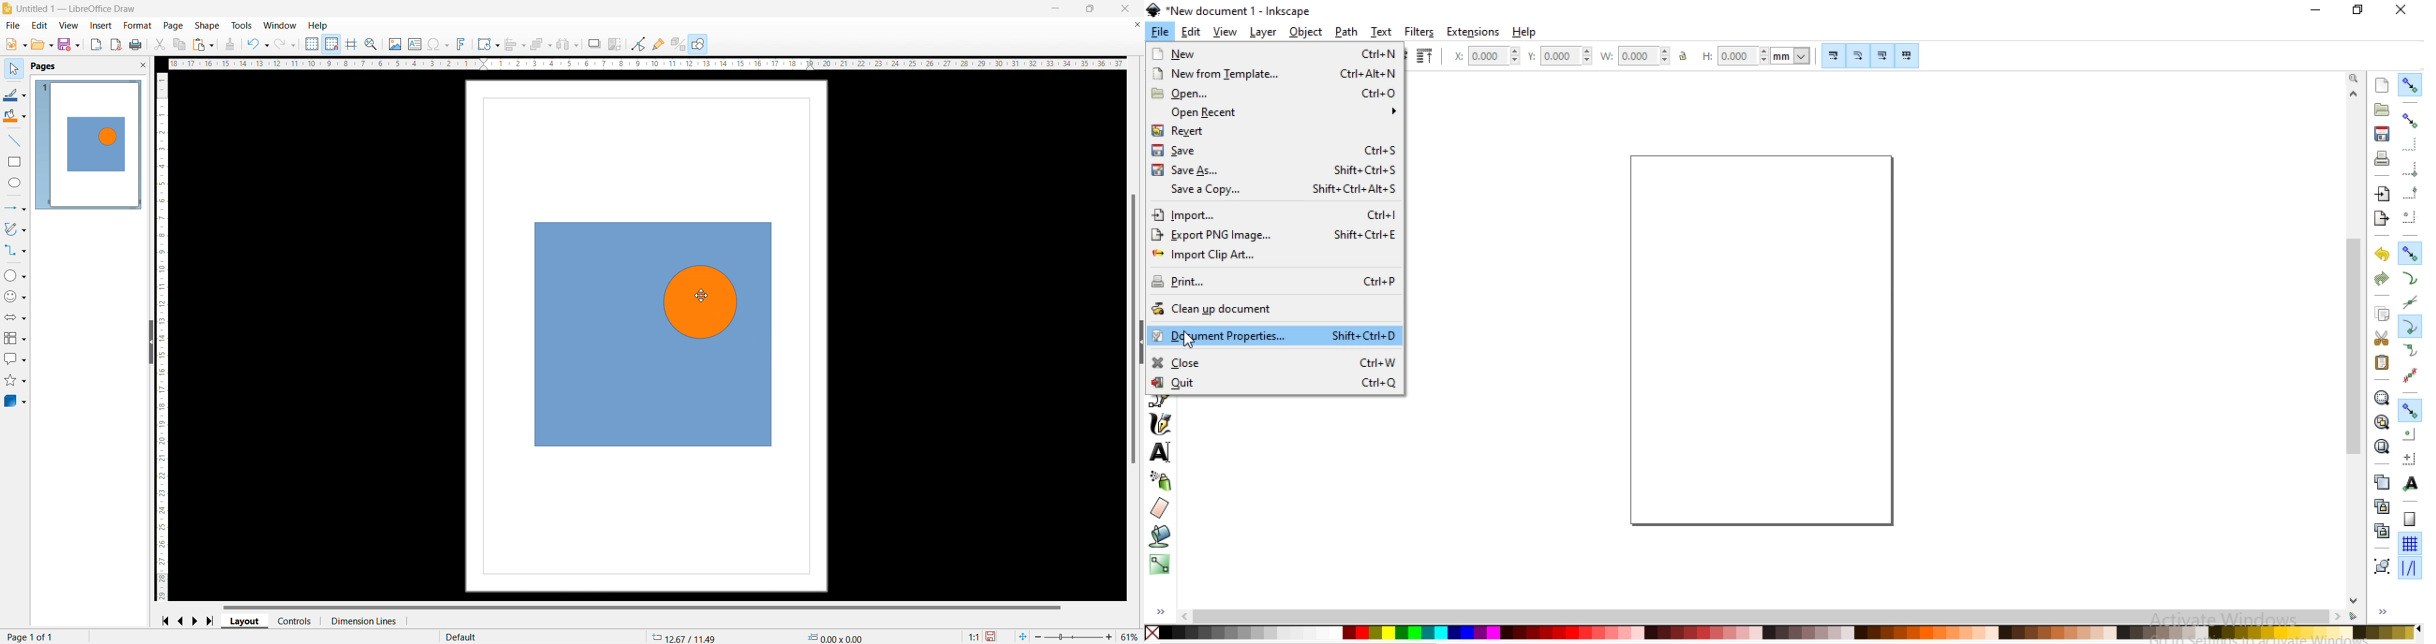 Image resolution: width=2436 pixels, height=644 pixels. Describe the element at coordinates (2410, 520) in the screenshot. I see `snap to page border` at that location.